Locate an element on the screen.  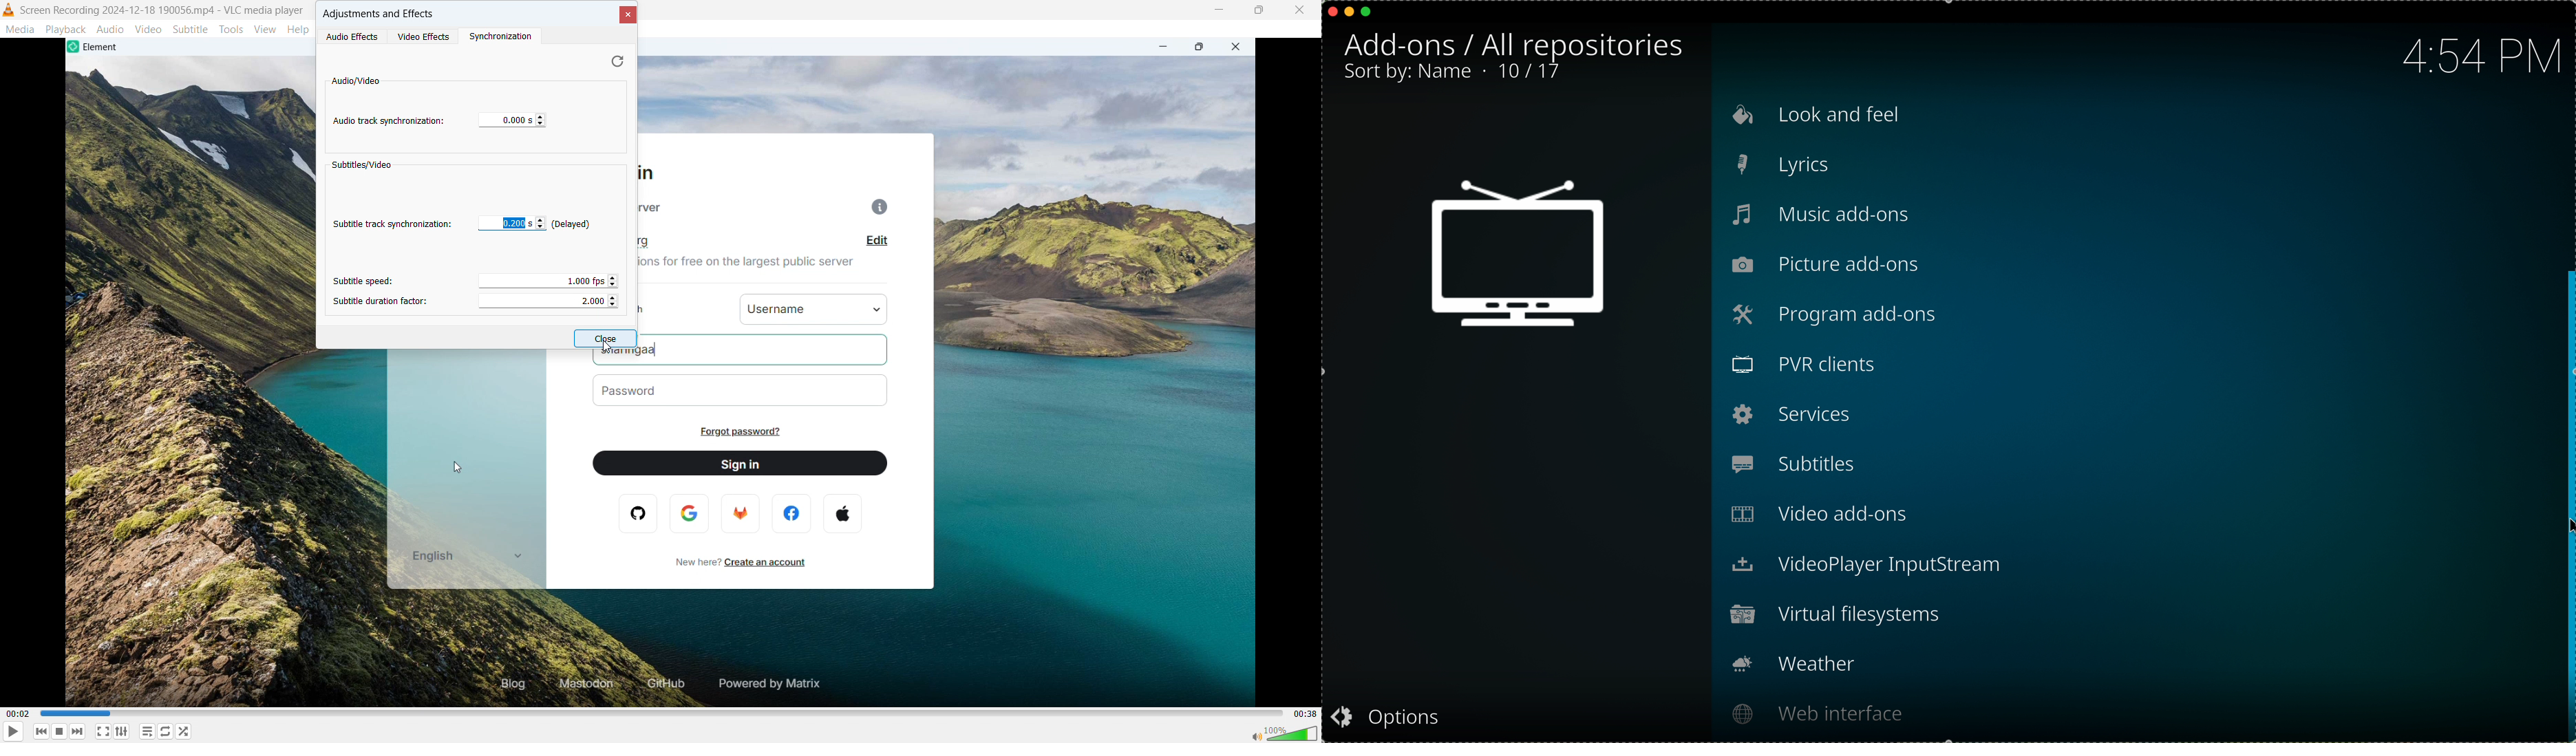
sharingaa is located at coordinates (743, 357).